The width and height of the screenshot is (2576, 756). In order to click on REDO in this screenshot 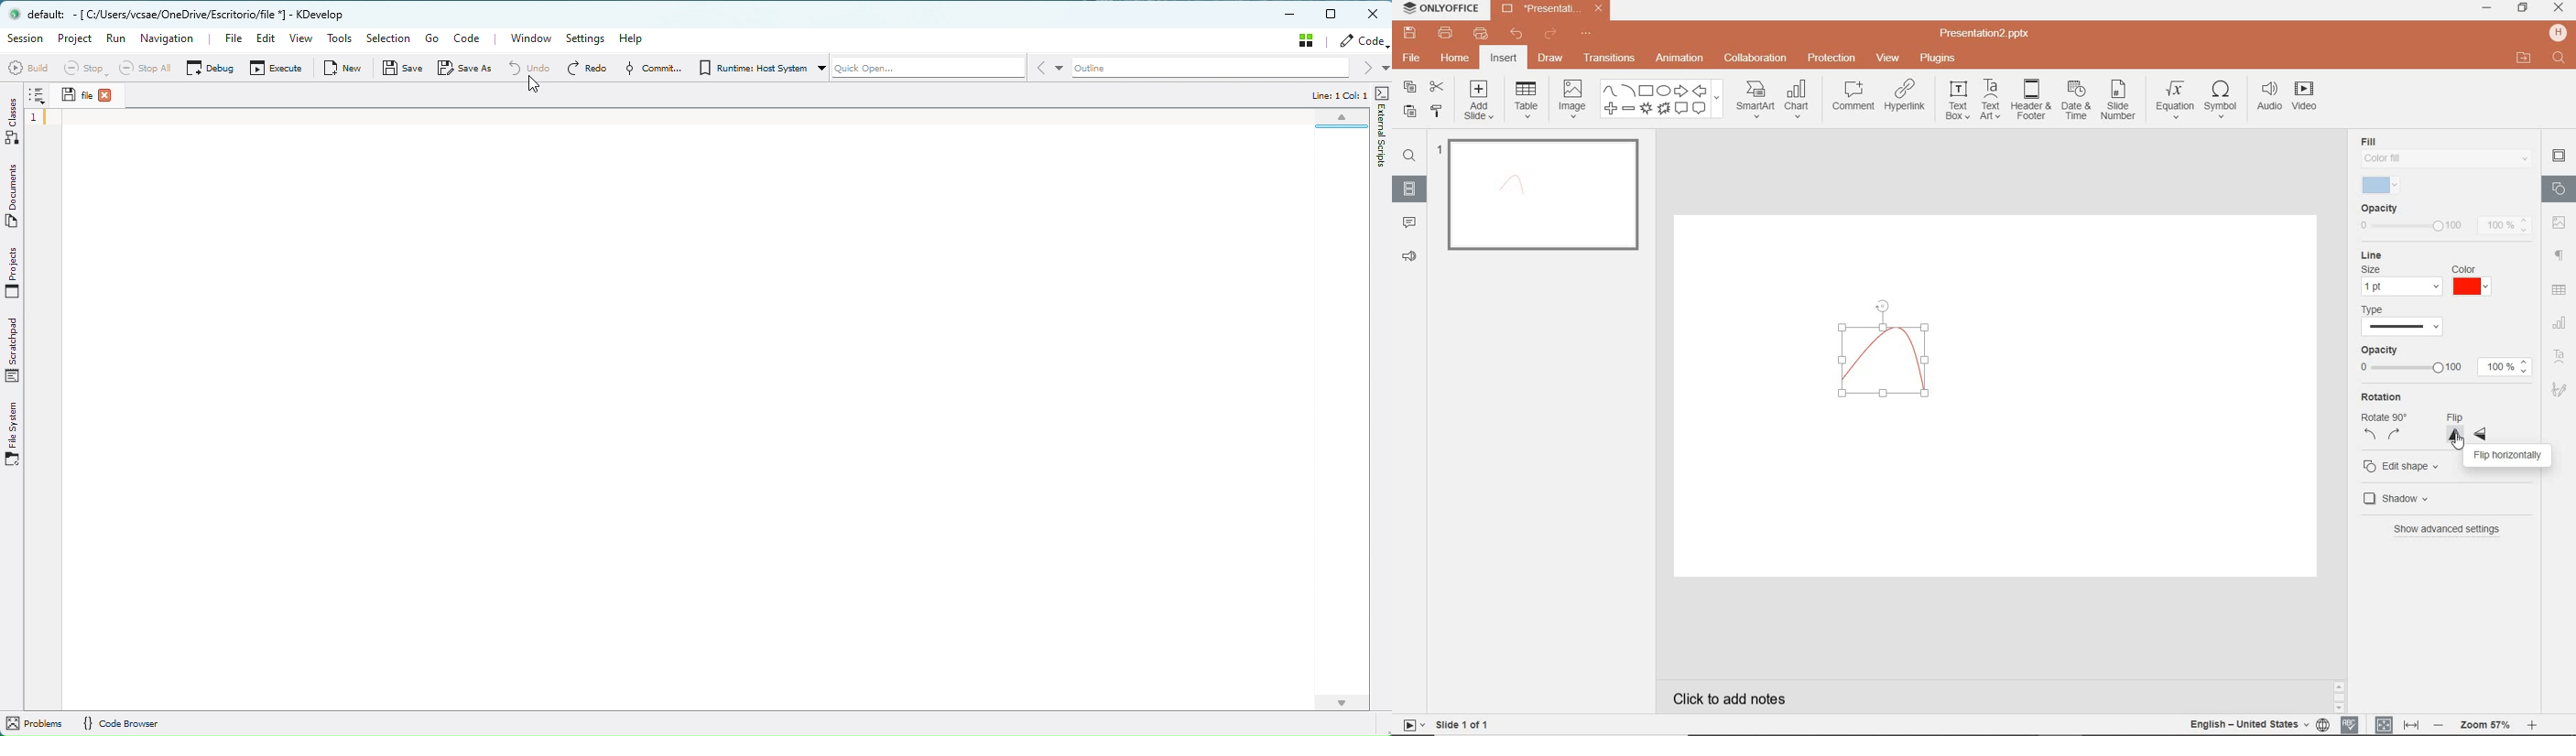, I will do `click(1551, 35)`.